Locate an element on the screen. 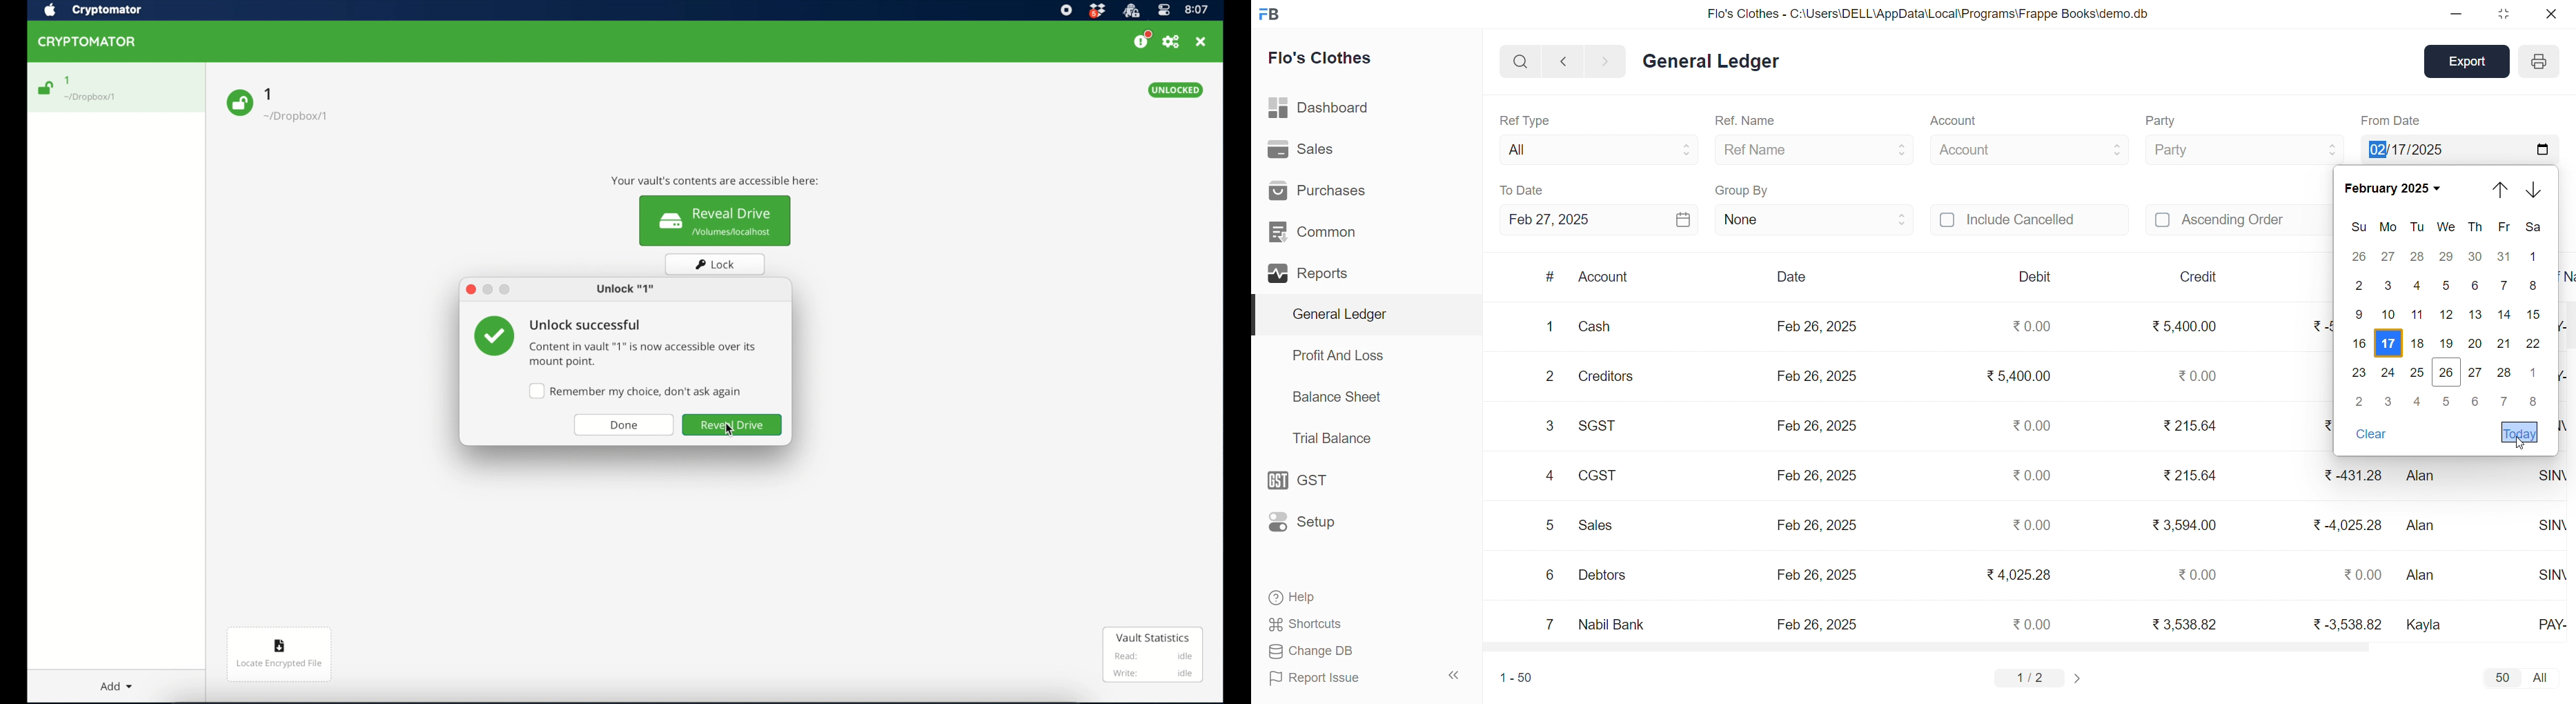  To Date is located at coordinates (1523, 190).